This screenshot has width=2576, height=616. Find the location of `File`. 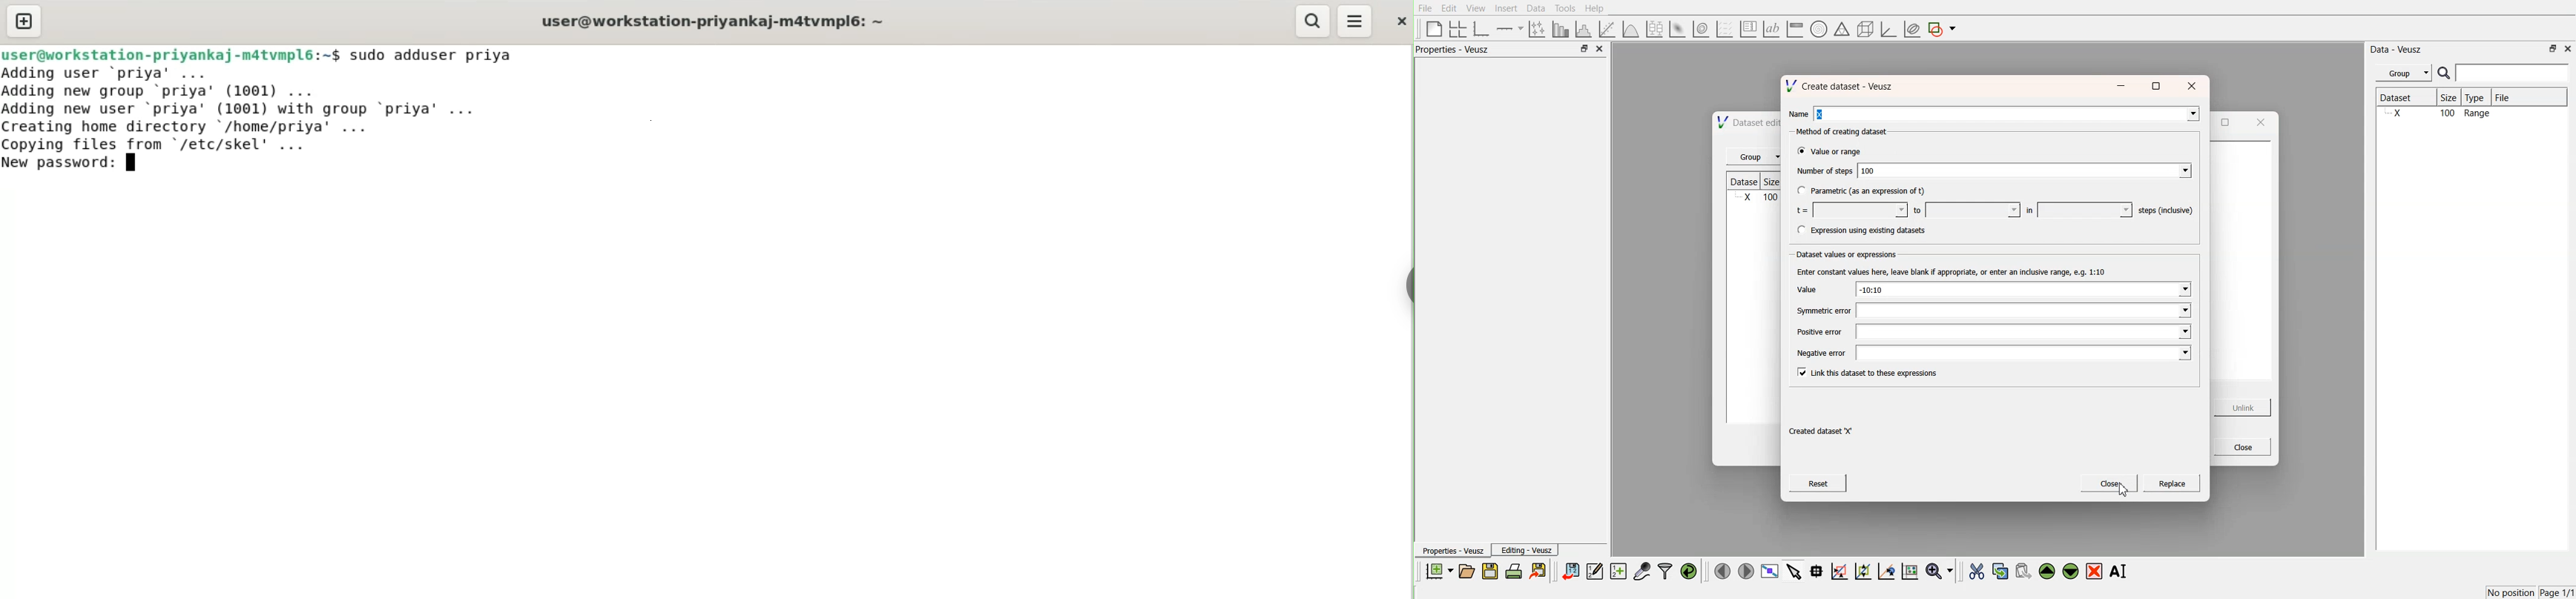

File is located at coordinates (2513, 97).